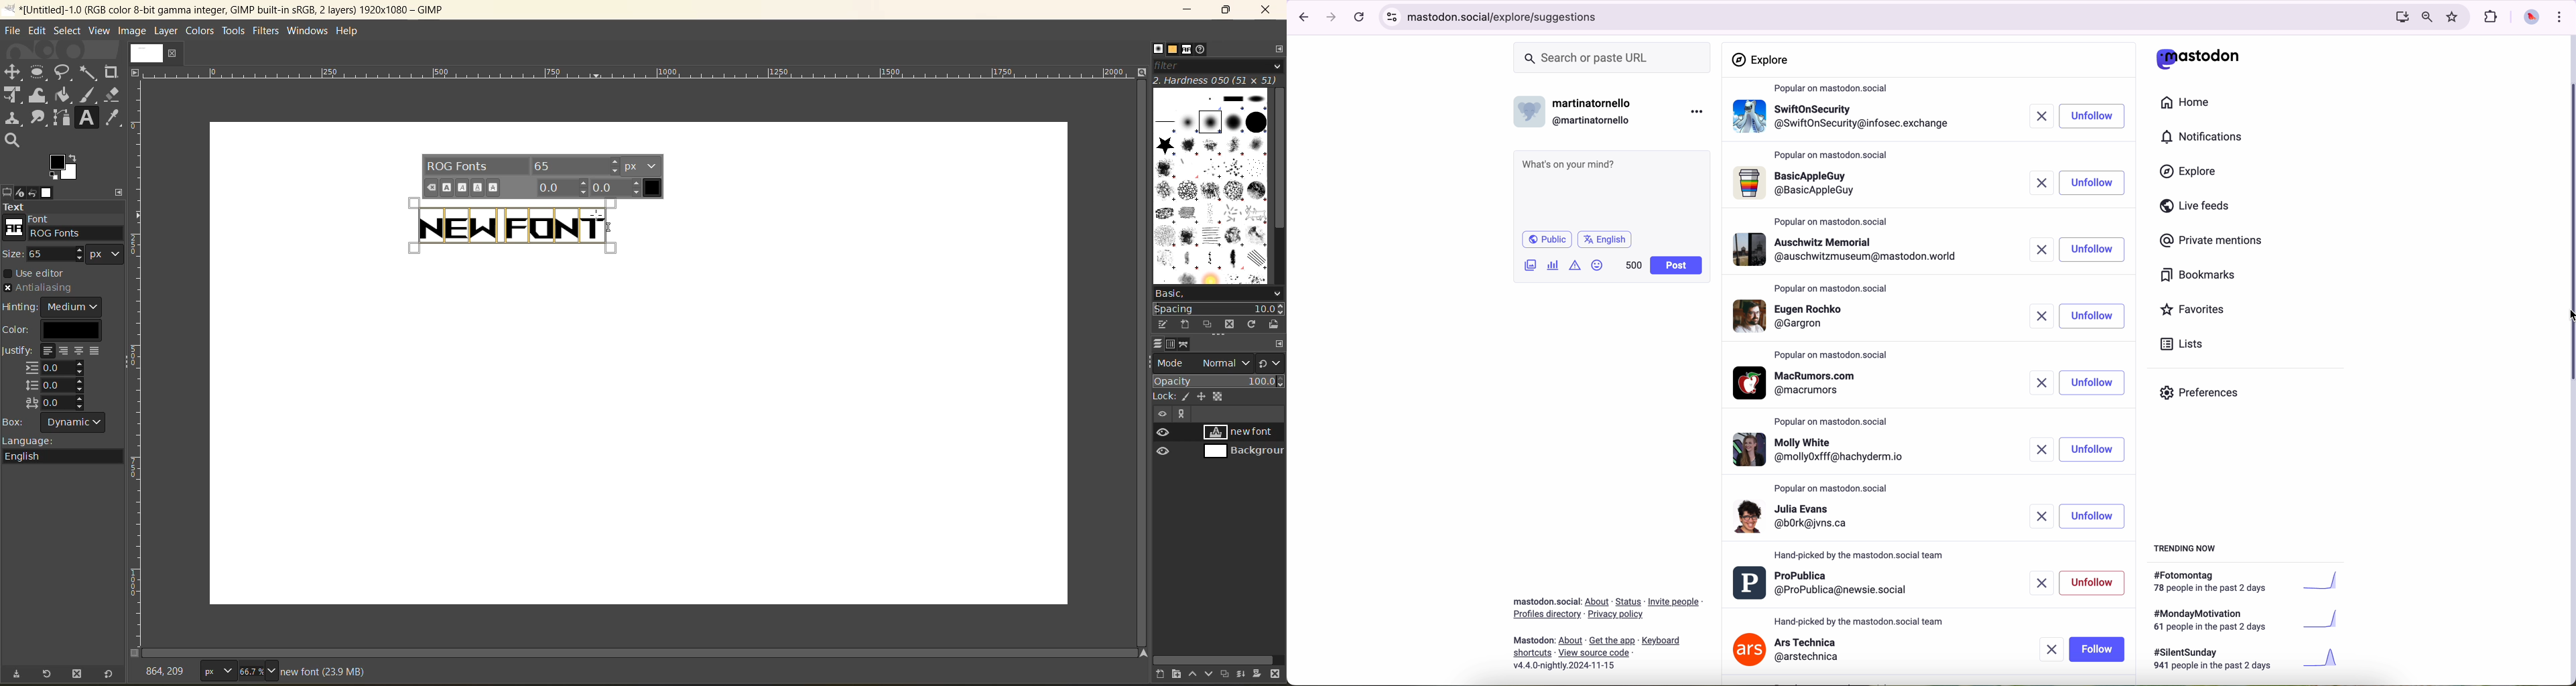 This screenshot has width=2576, height=700. What do you see at coordinates (2094, 450) in the screenshot?
I see `unfollow` at bounding box center [2094, 450].